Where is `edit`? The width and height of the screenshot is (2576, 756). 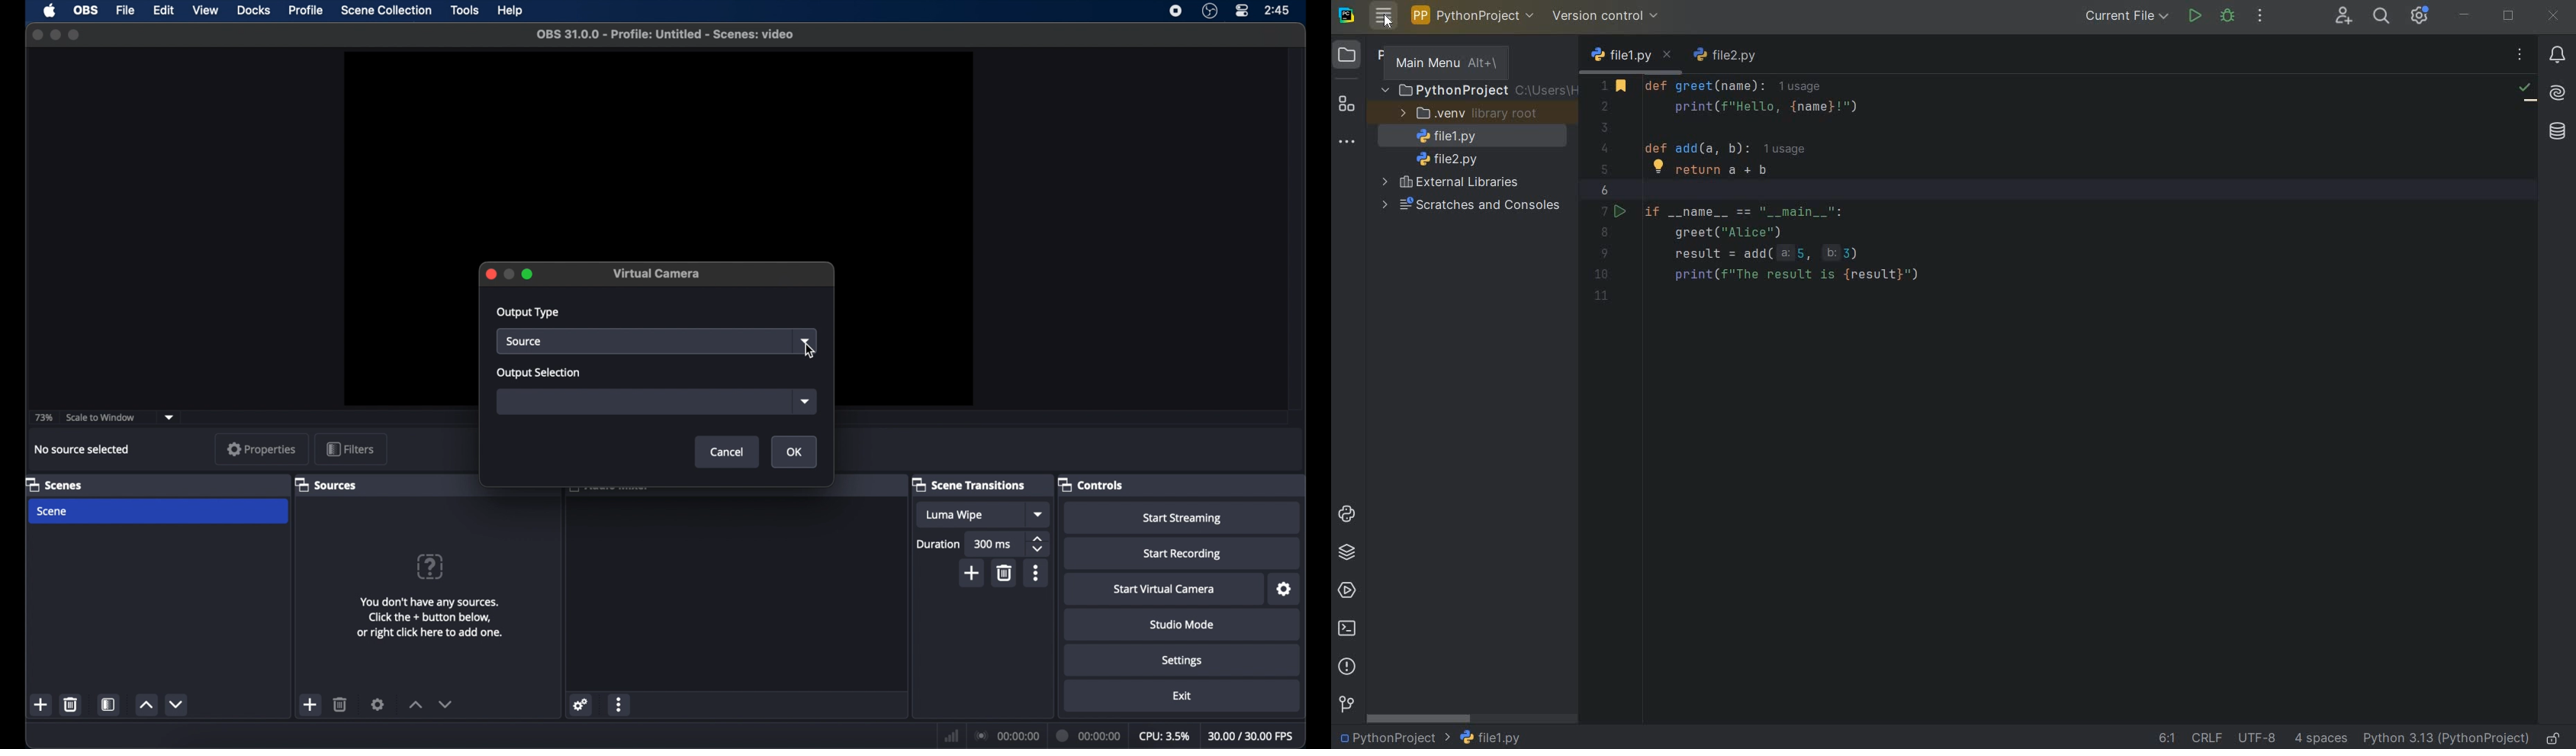 edit is located at coordinates (163, 9).